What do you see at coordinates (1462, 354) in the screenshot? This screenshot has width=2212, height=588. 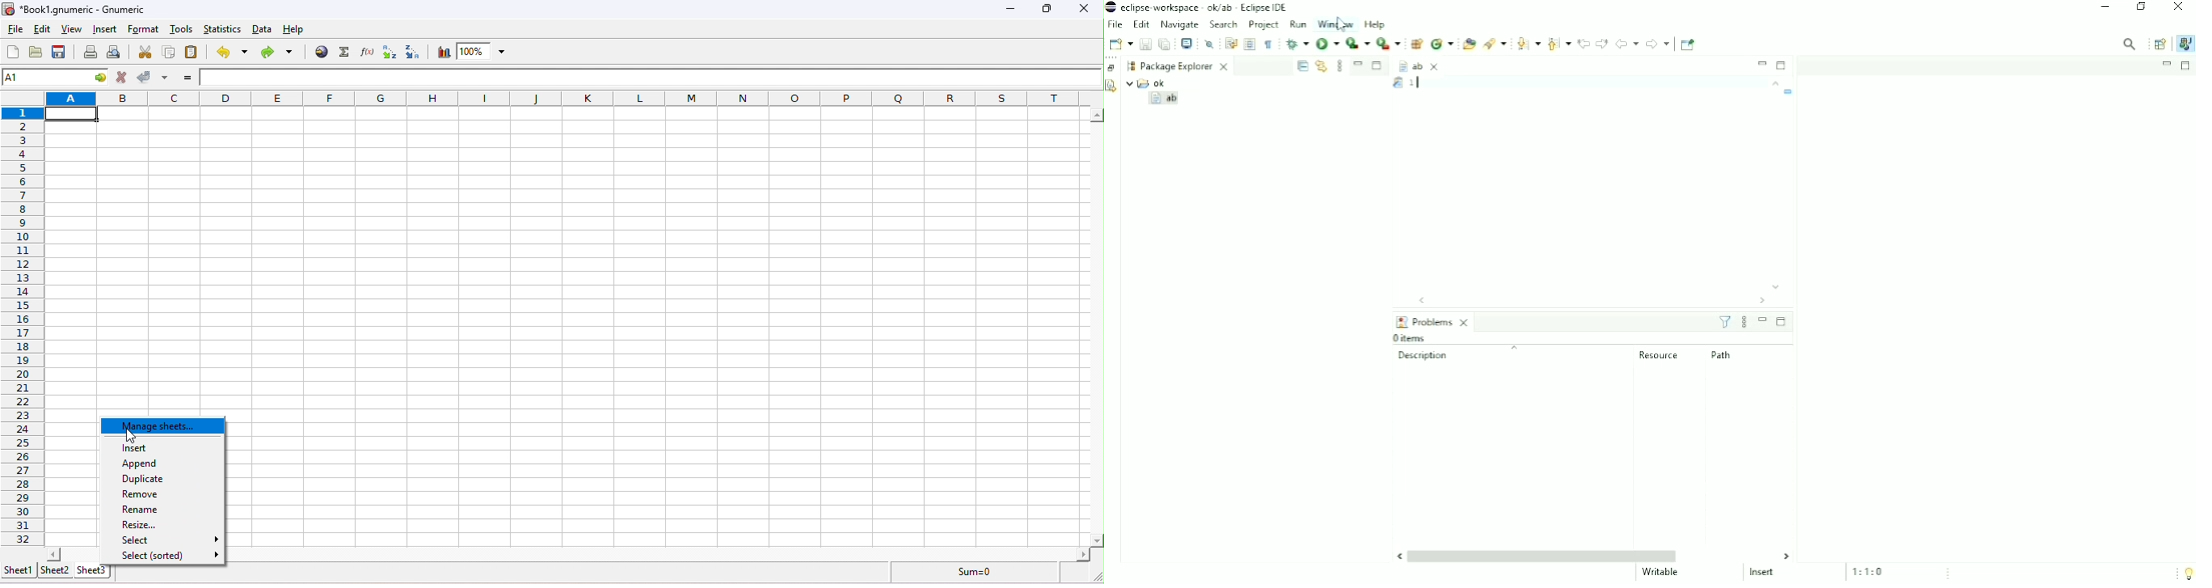 I see `Description` at bounding box center [1462, 354].